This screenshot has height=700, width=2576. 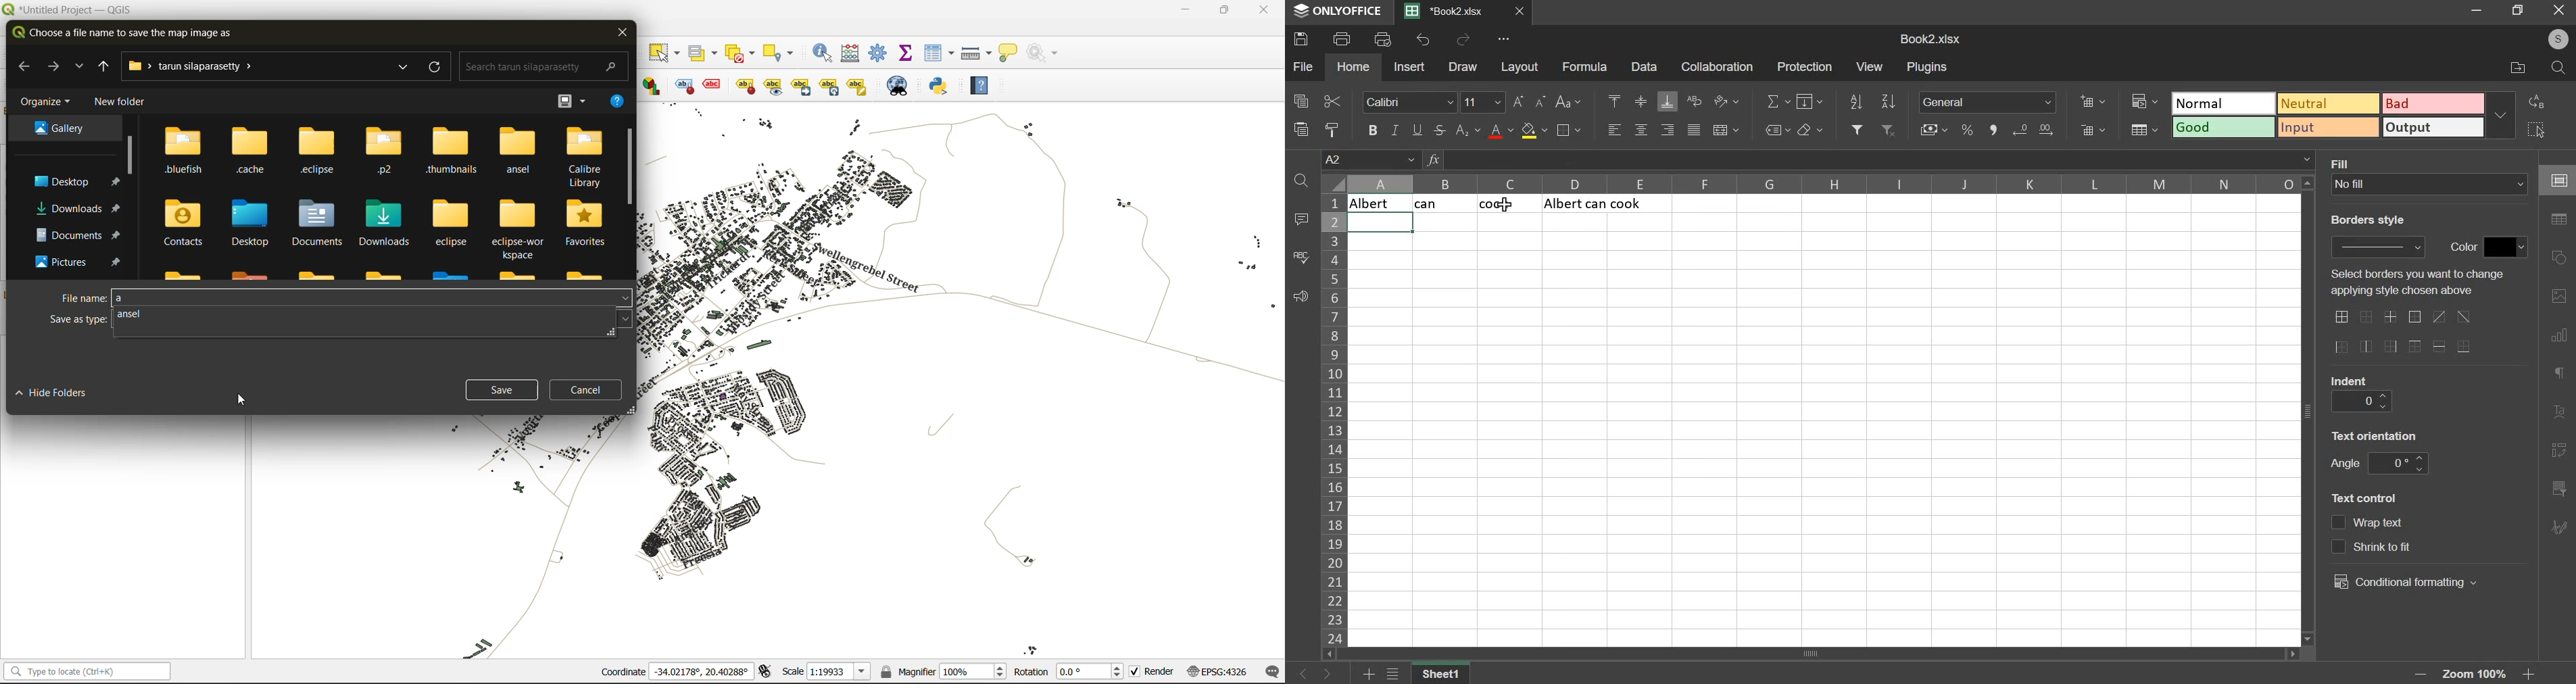 I want to click on spelling, so click(x=1301, y=257).